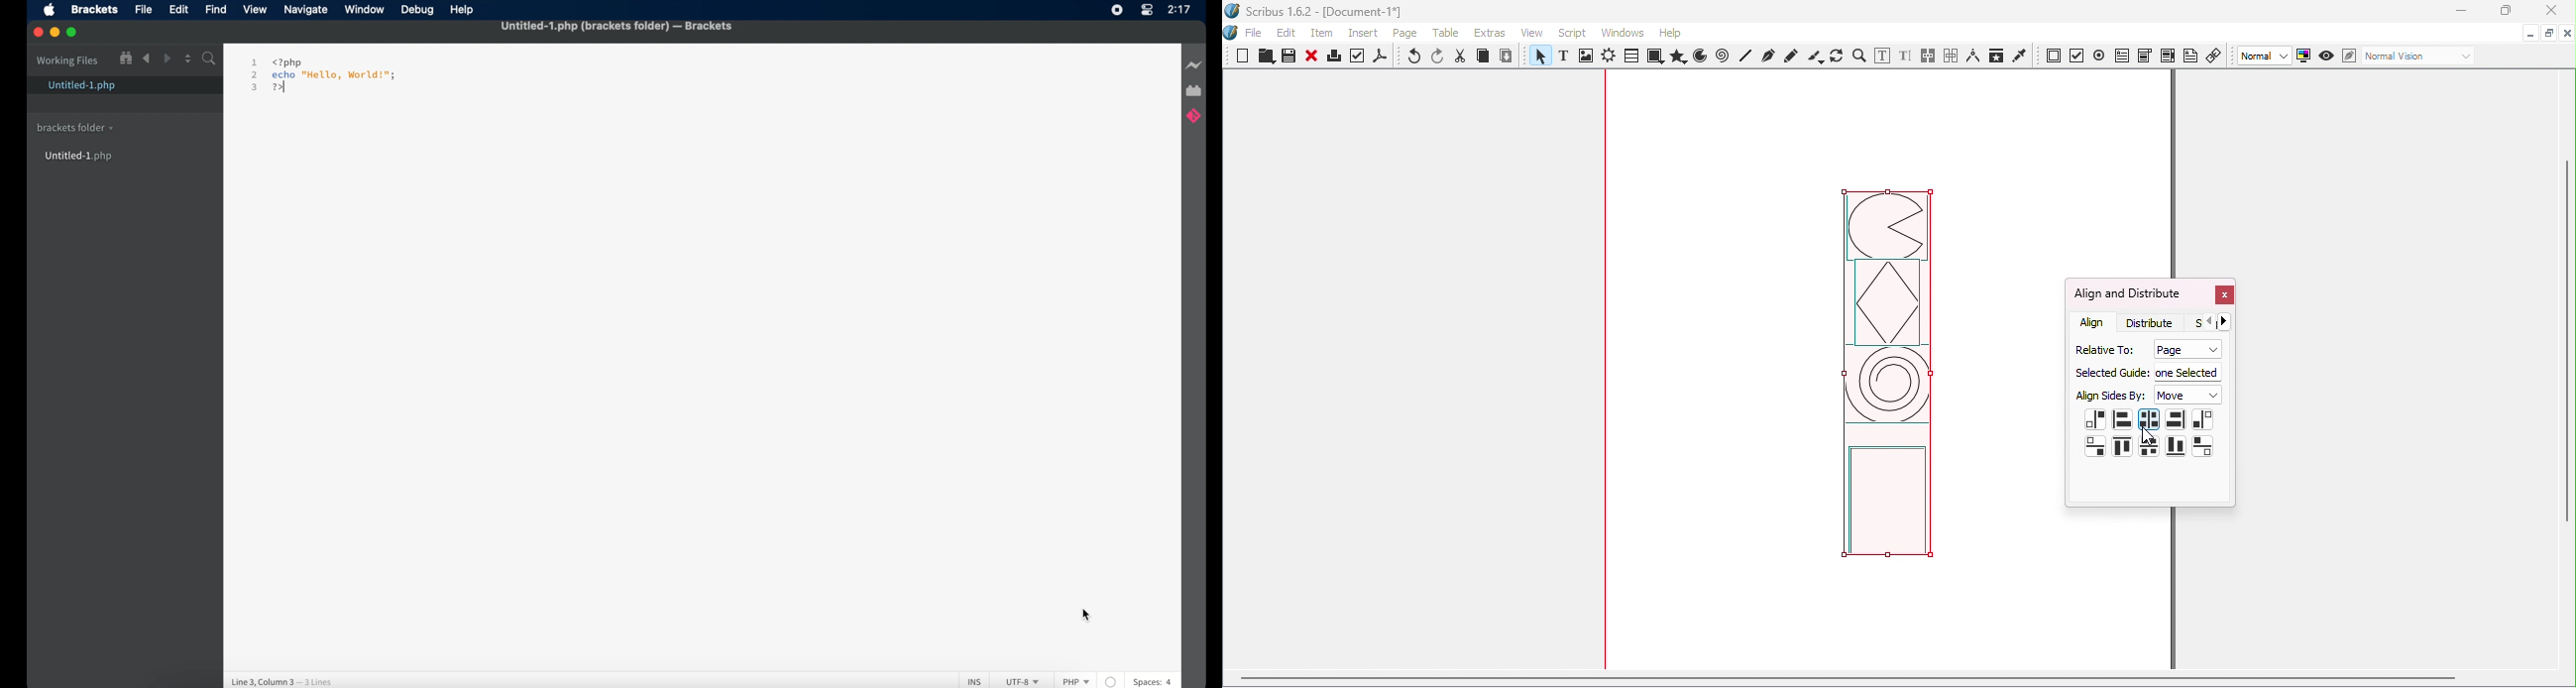  What do you see at coordinates (1287, 33) in the screenshot?
I see `Edit` at bounding box center [1287, 33].